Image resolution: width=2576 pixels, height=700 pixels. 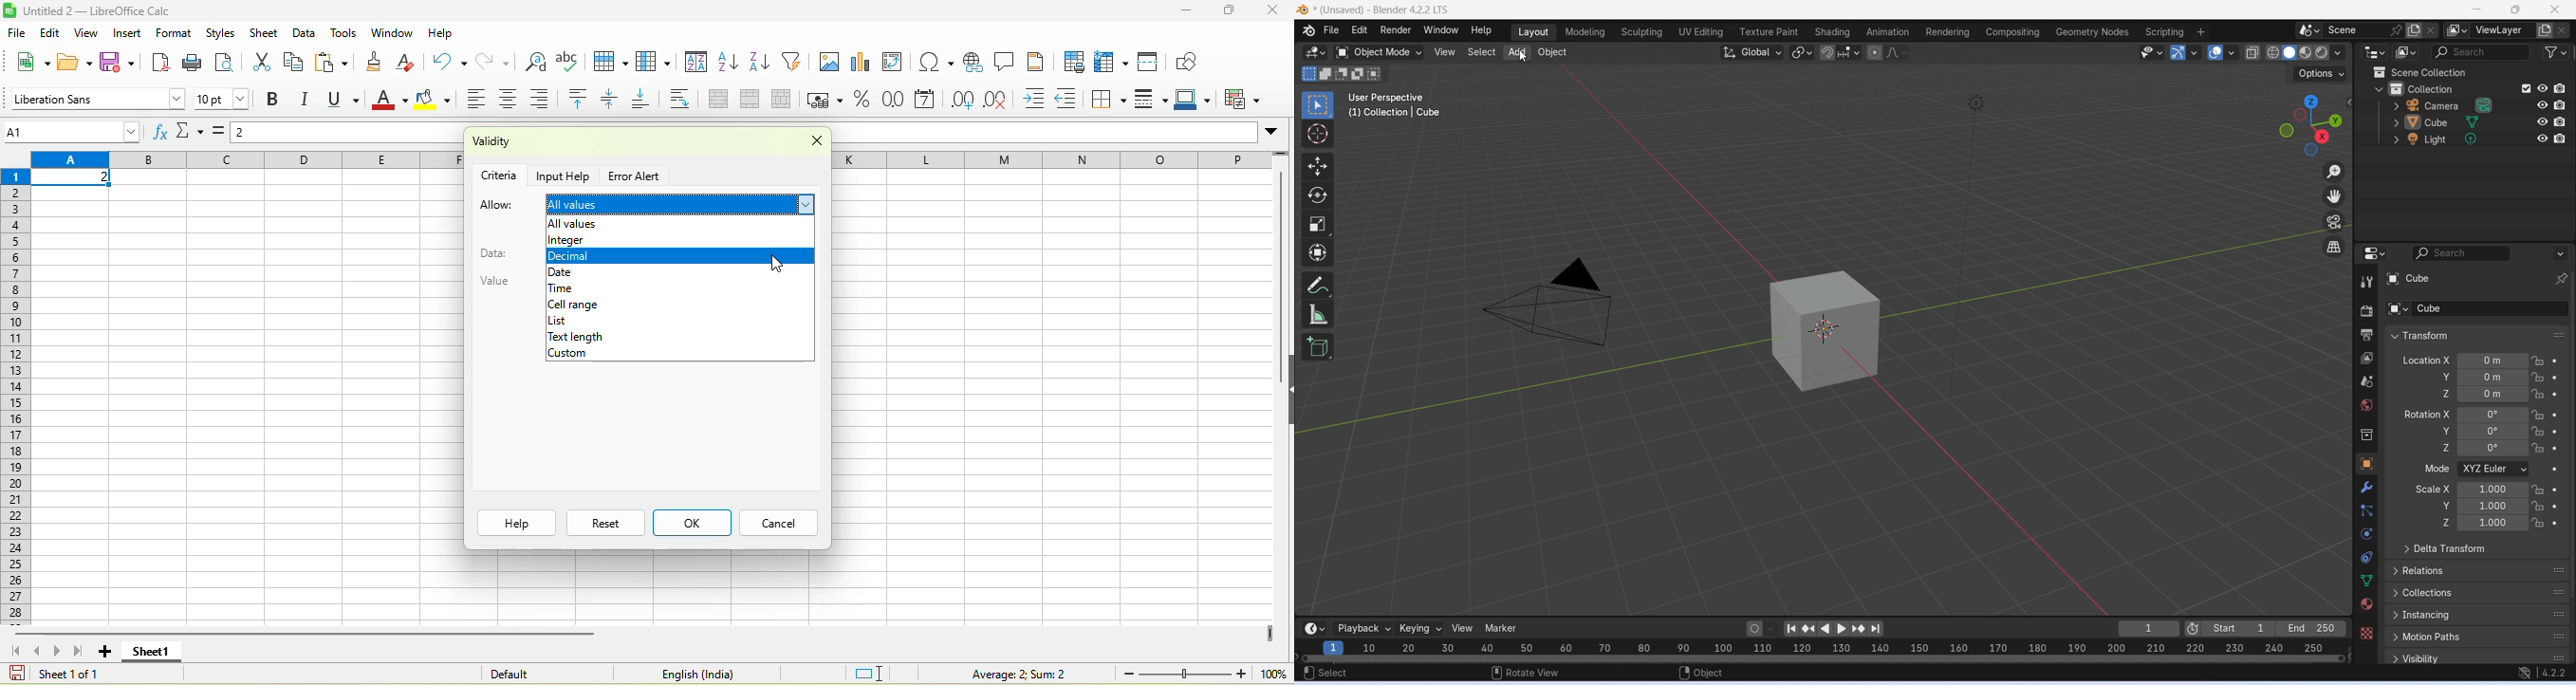 I want to click on Logo, so click(x=1308, y=30).